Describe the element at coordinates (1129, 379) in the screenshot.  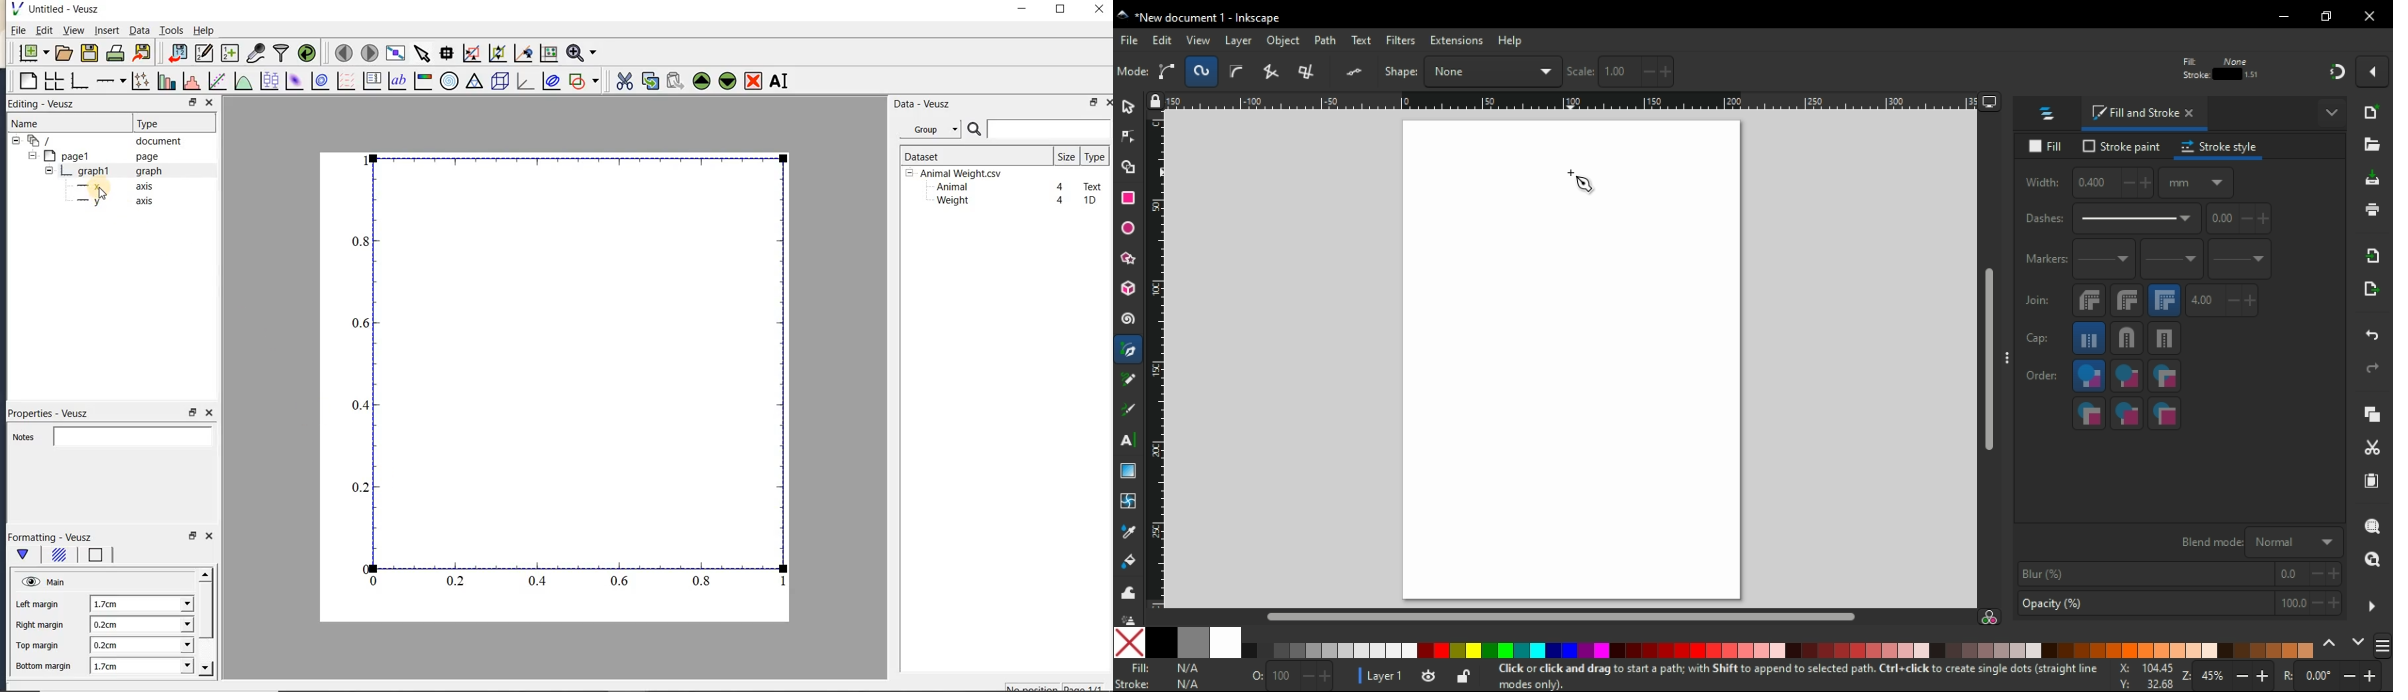
I see `pencil` at that location.